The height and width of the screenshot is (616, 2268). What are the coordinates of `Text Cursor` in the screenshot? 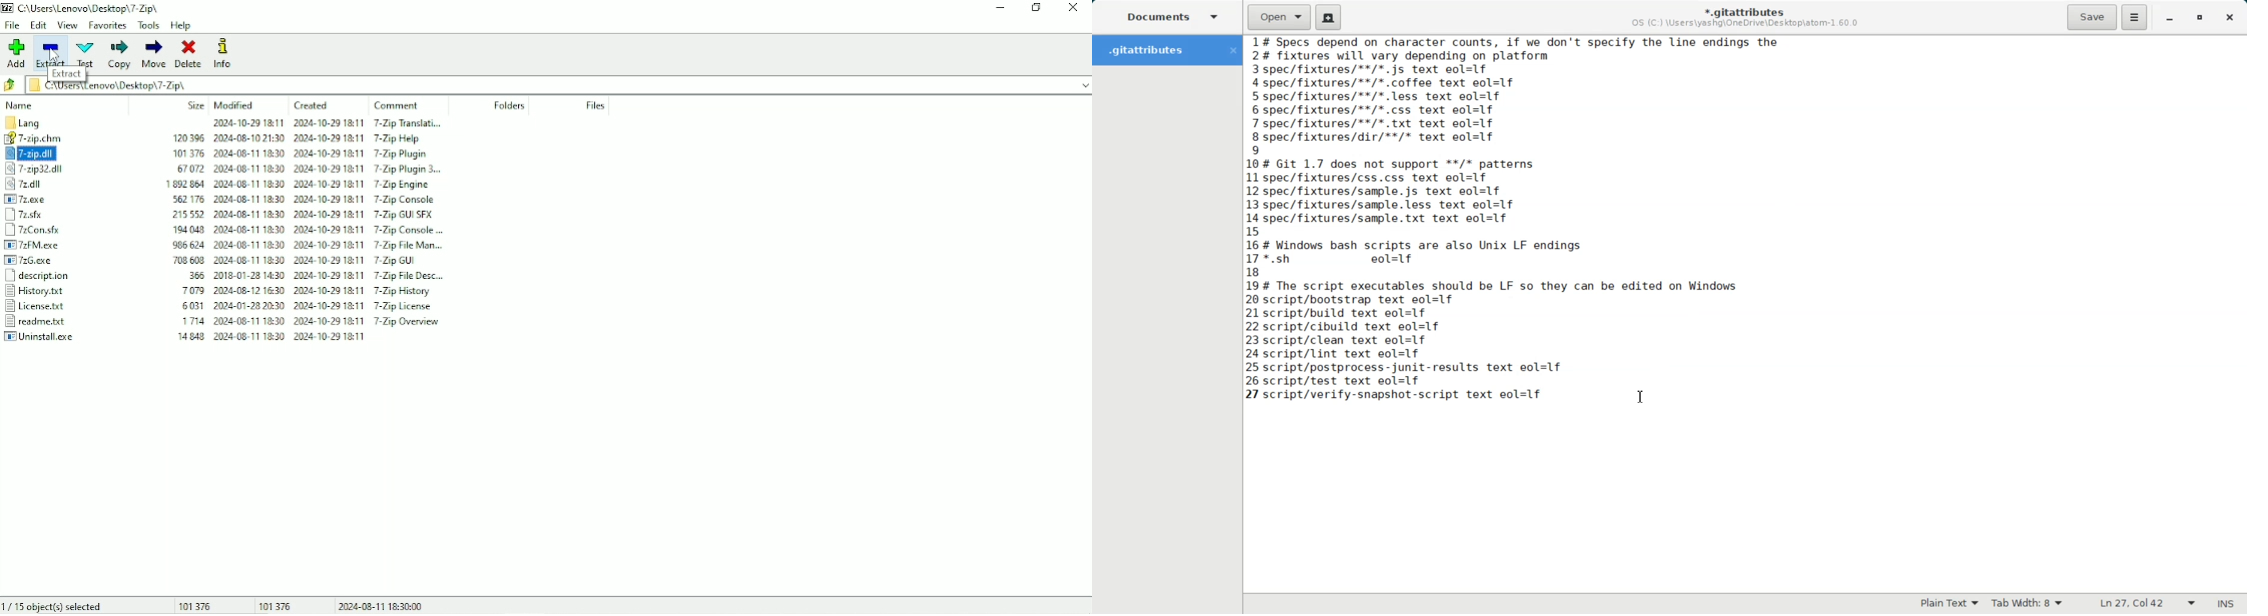 It's located at (1641, 395).